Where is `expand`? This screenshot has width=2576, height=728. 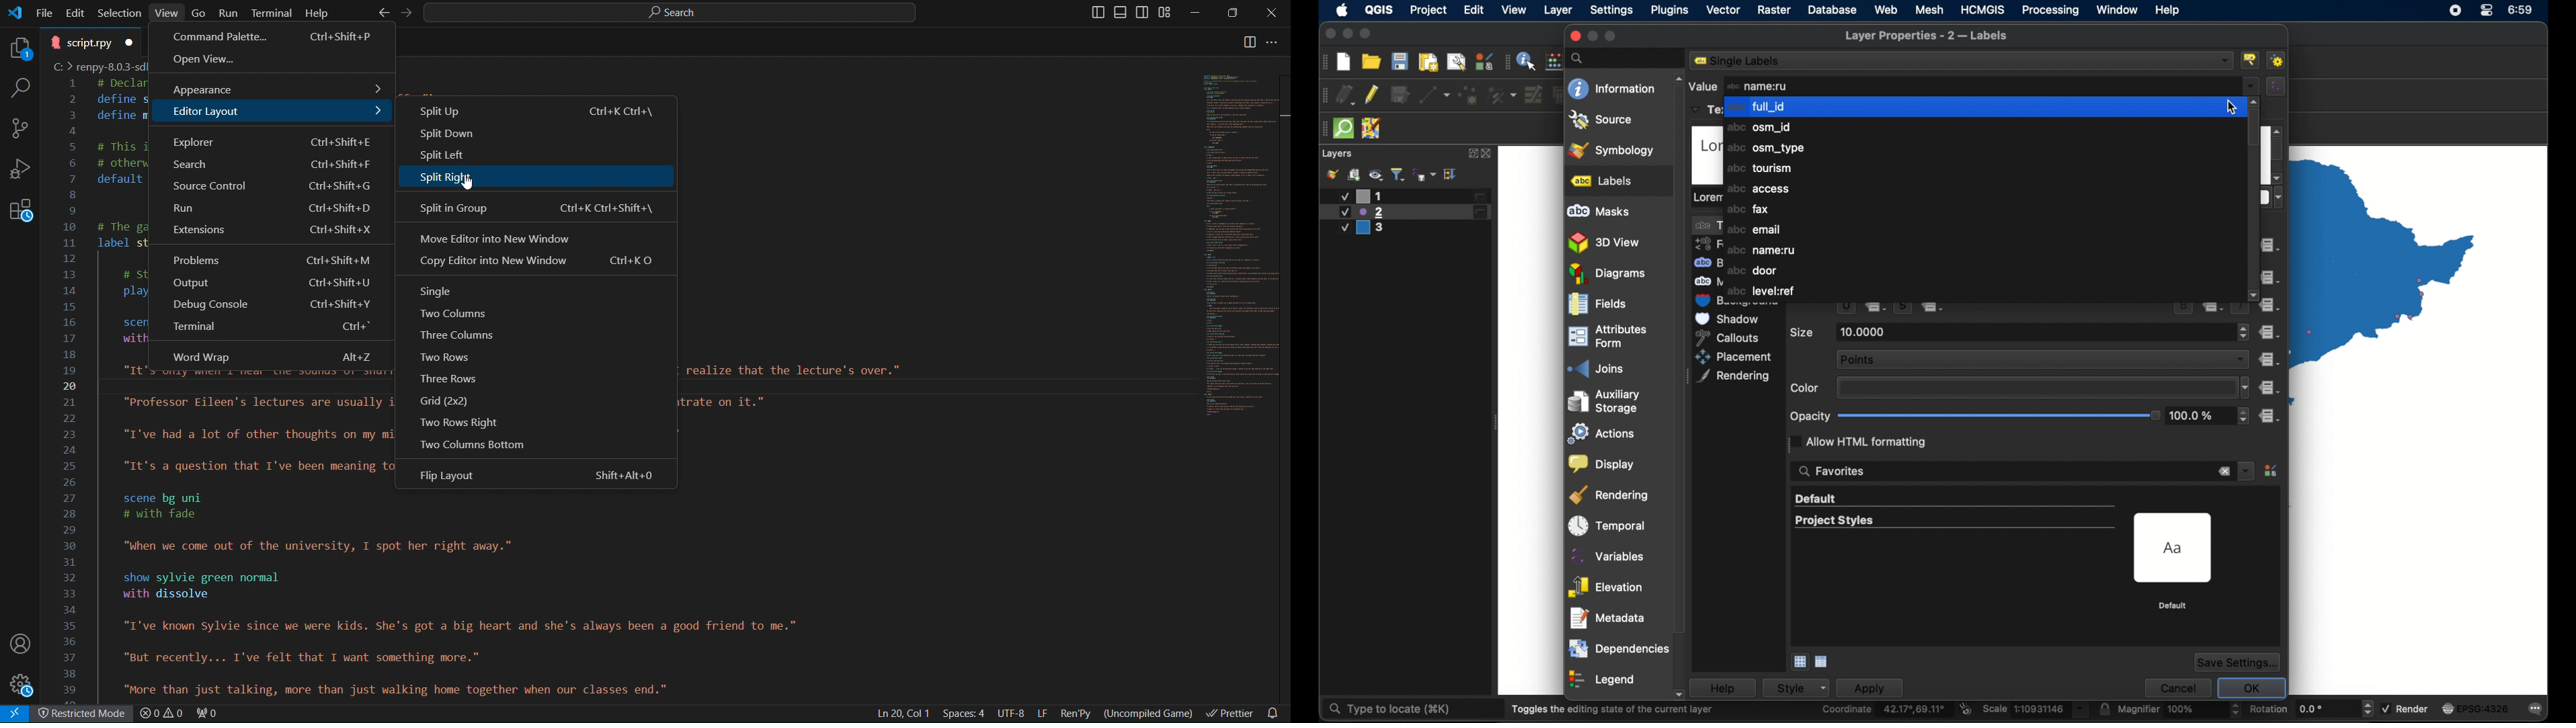
expand is located at coordinates (1471, 153).